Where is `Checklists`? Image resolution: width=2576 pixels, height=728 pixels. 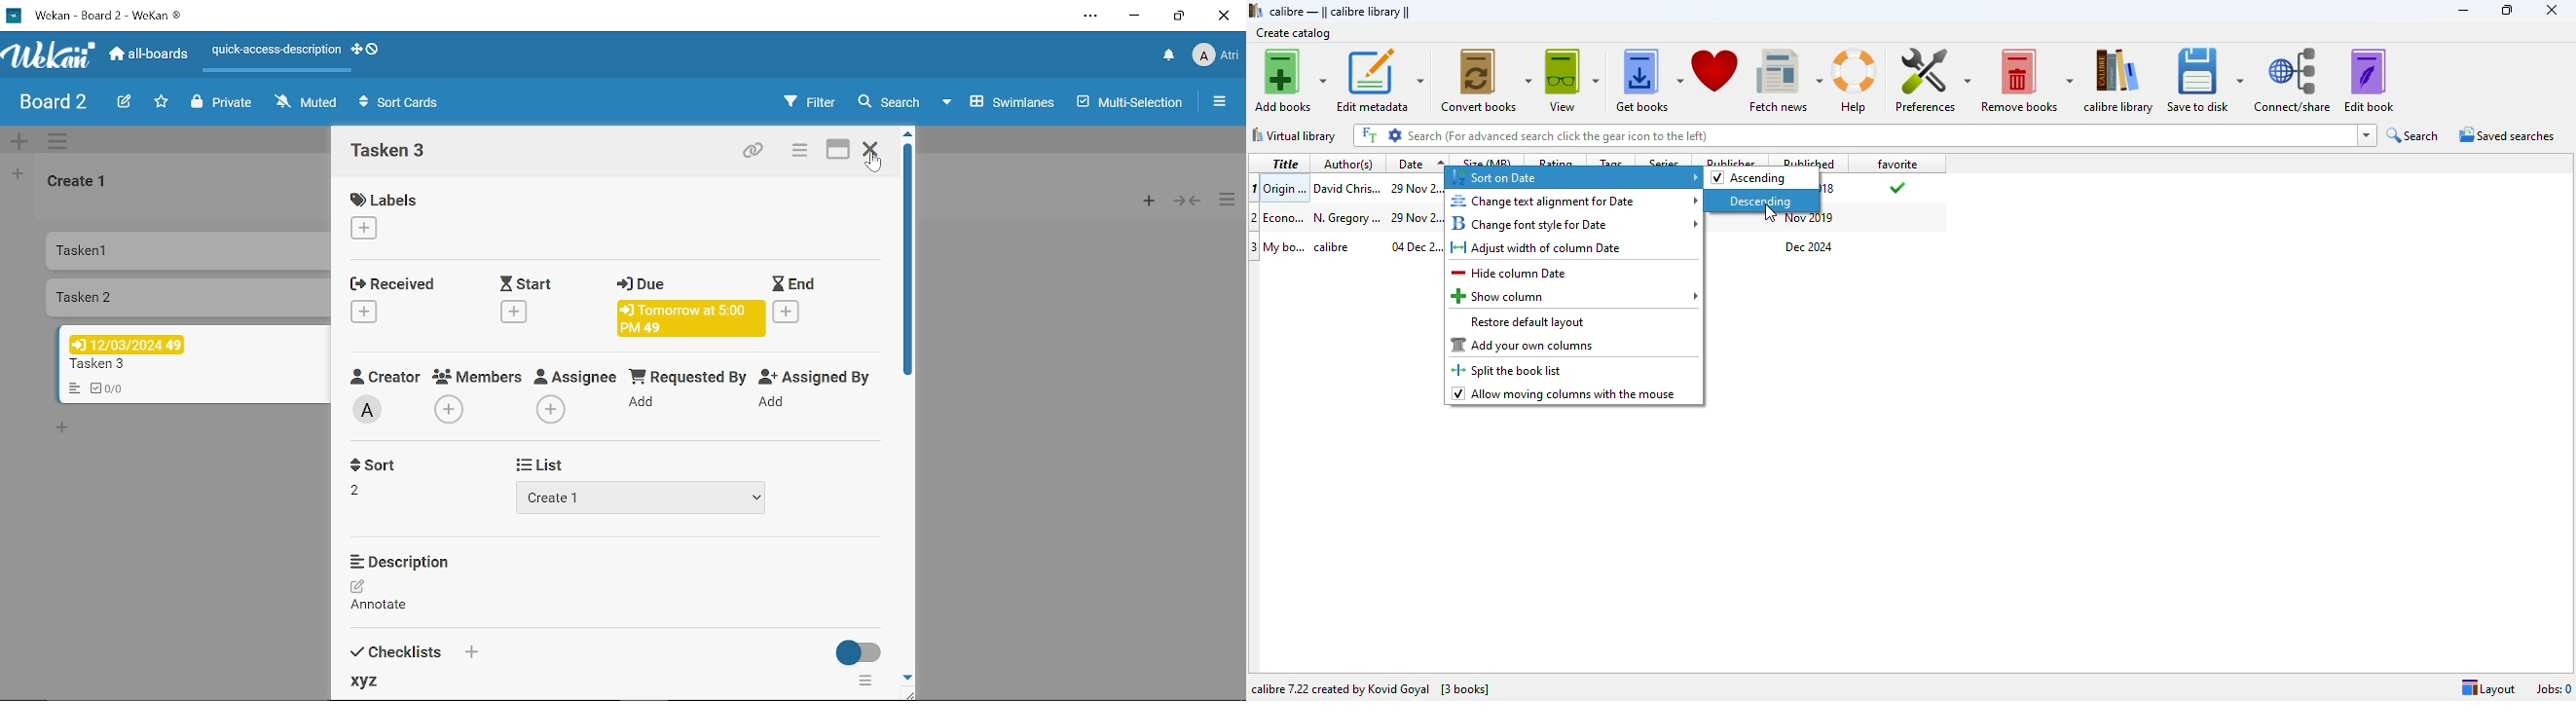
Checklists is located at coordinates (417, 652).